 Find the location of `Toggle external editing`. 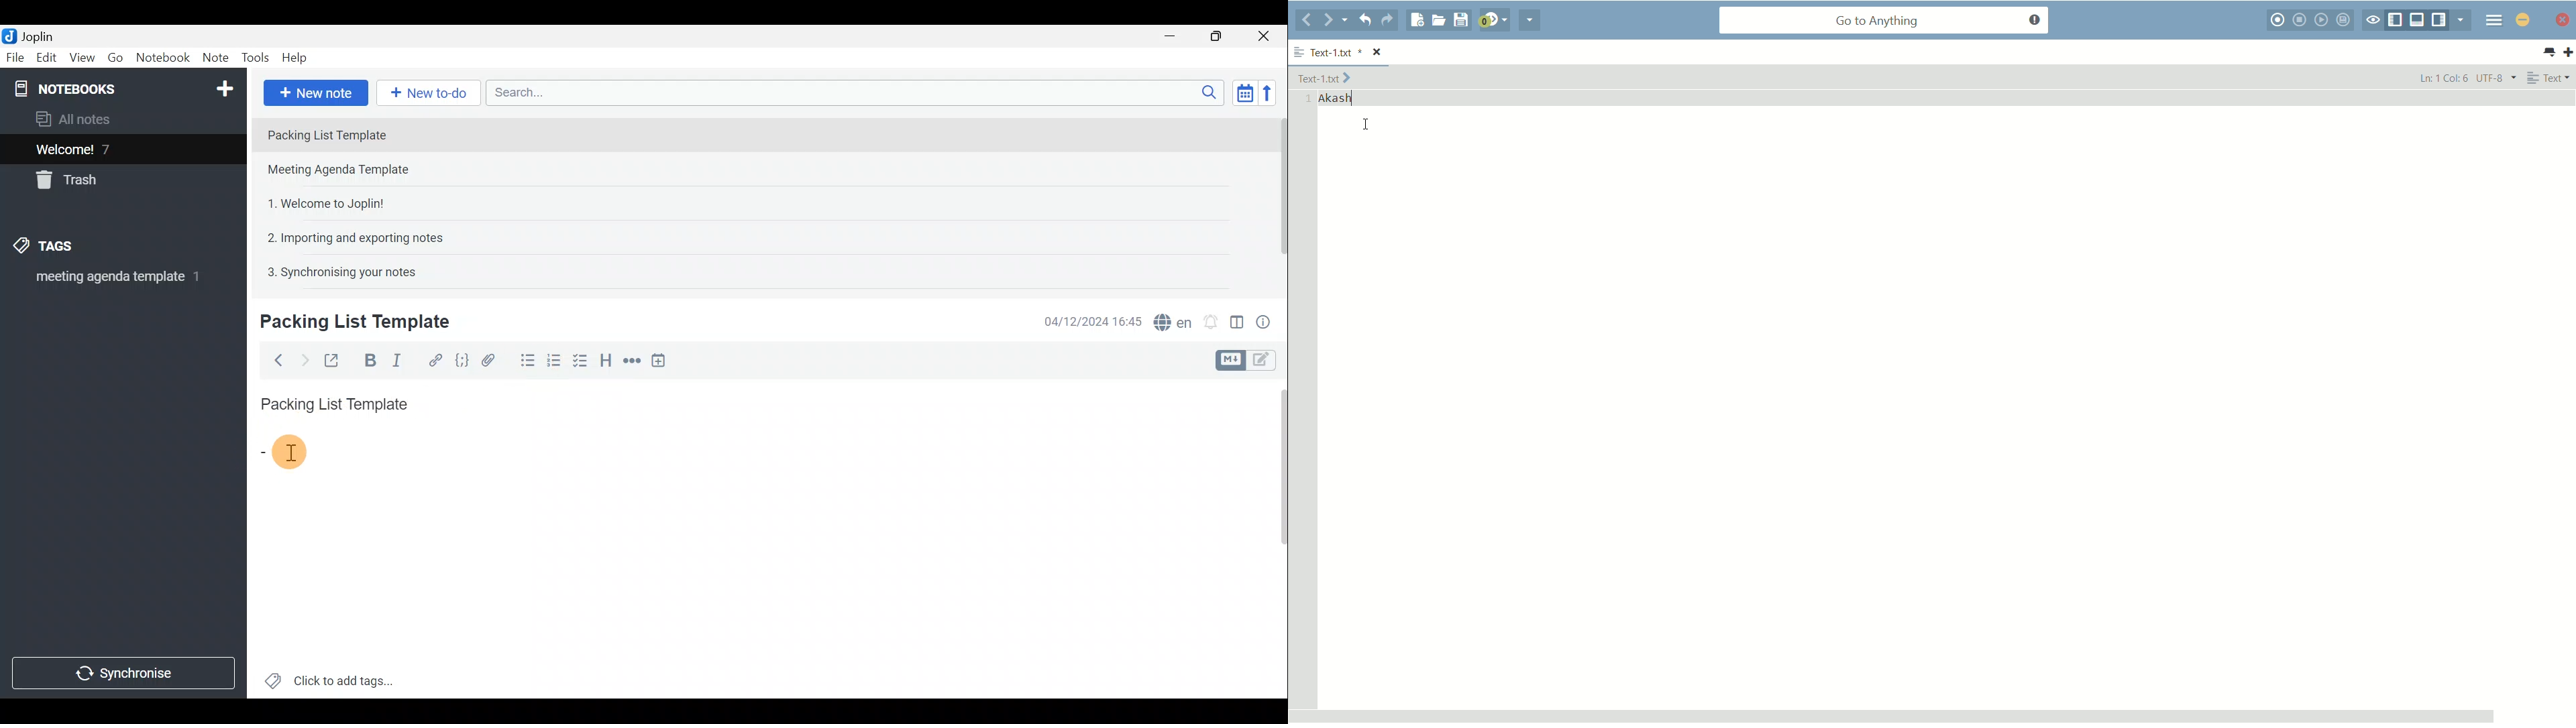

Toggle external editing is located at coordinates (333, 359).